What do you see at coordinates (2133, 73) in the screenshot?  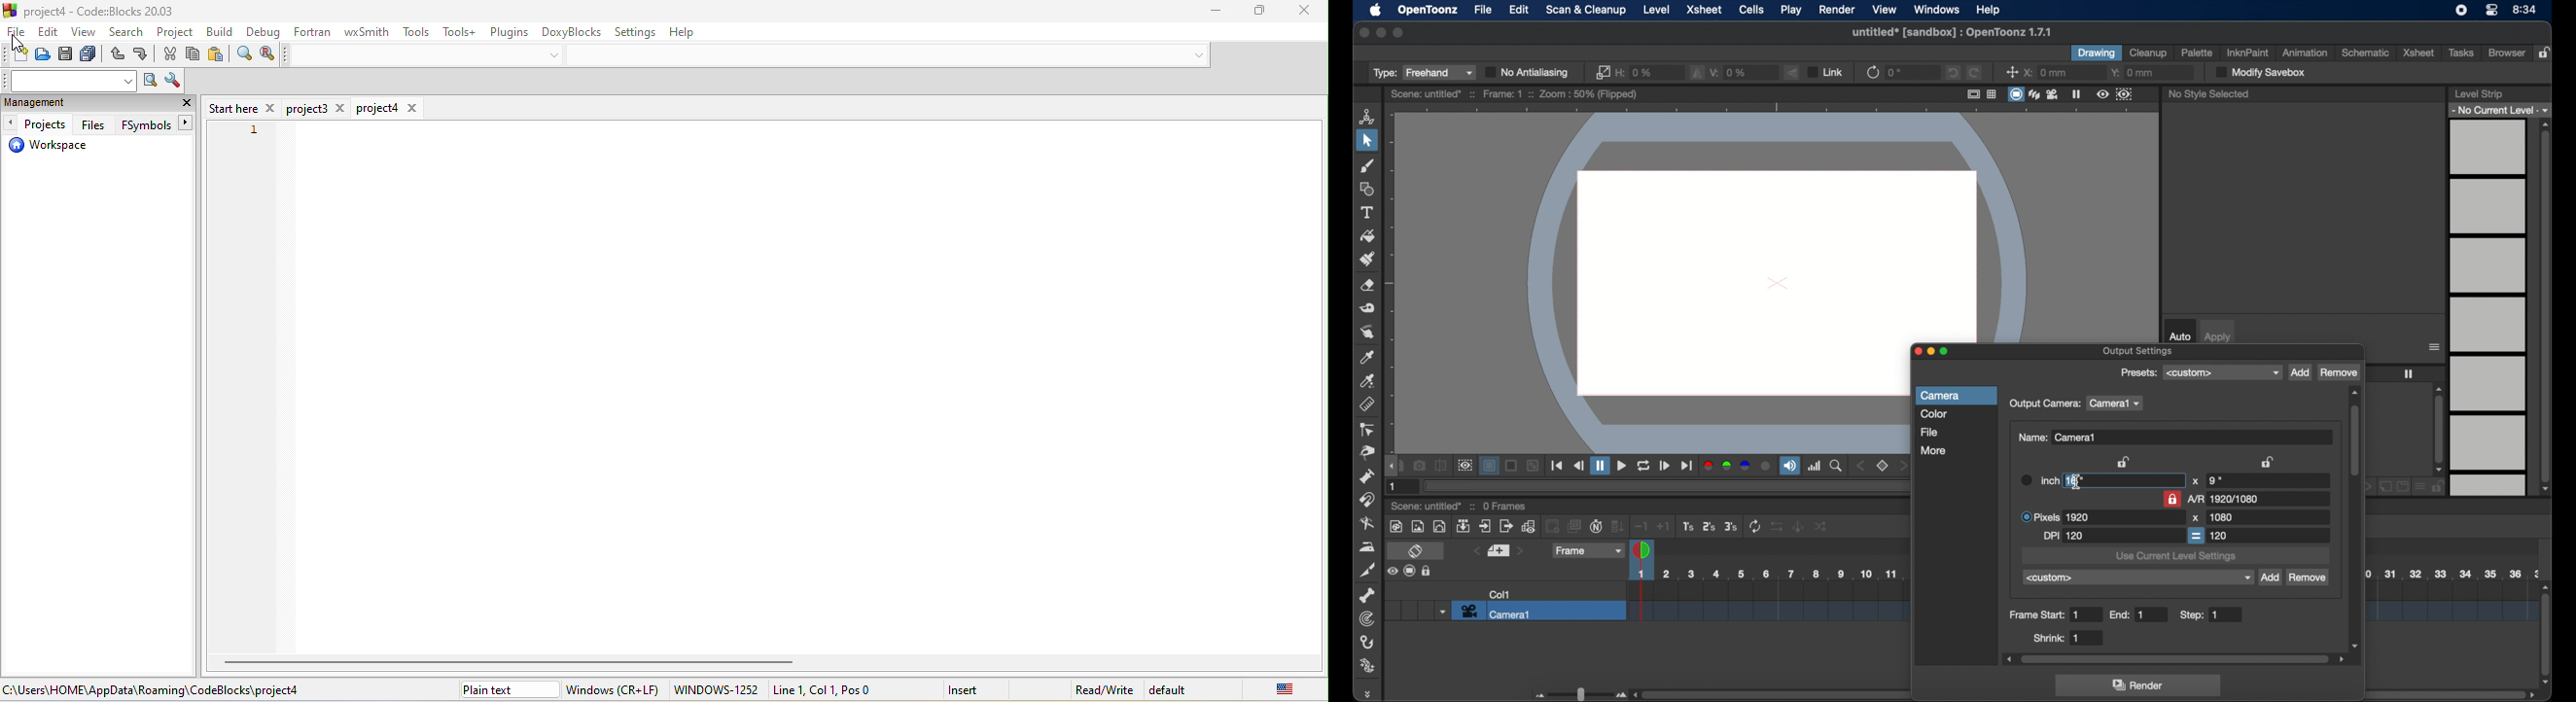 I see `y` at bounding box center [2133, 73].